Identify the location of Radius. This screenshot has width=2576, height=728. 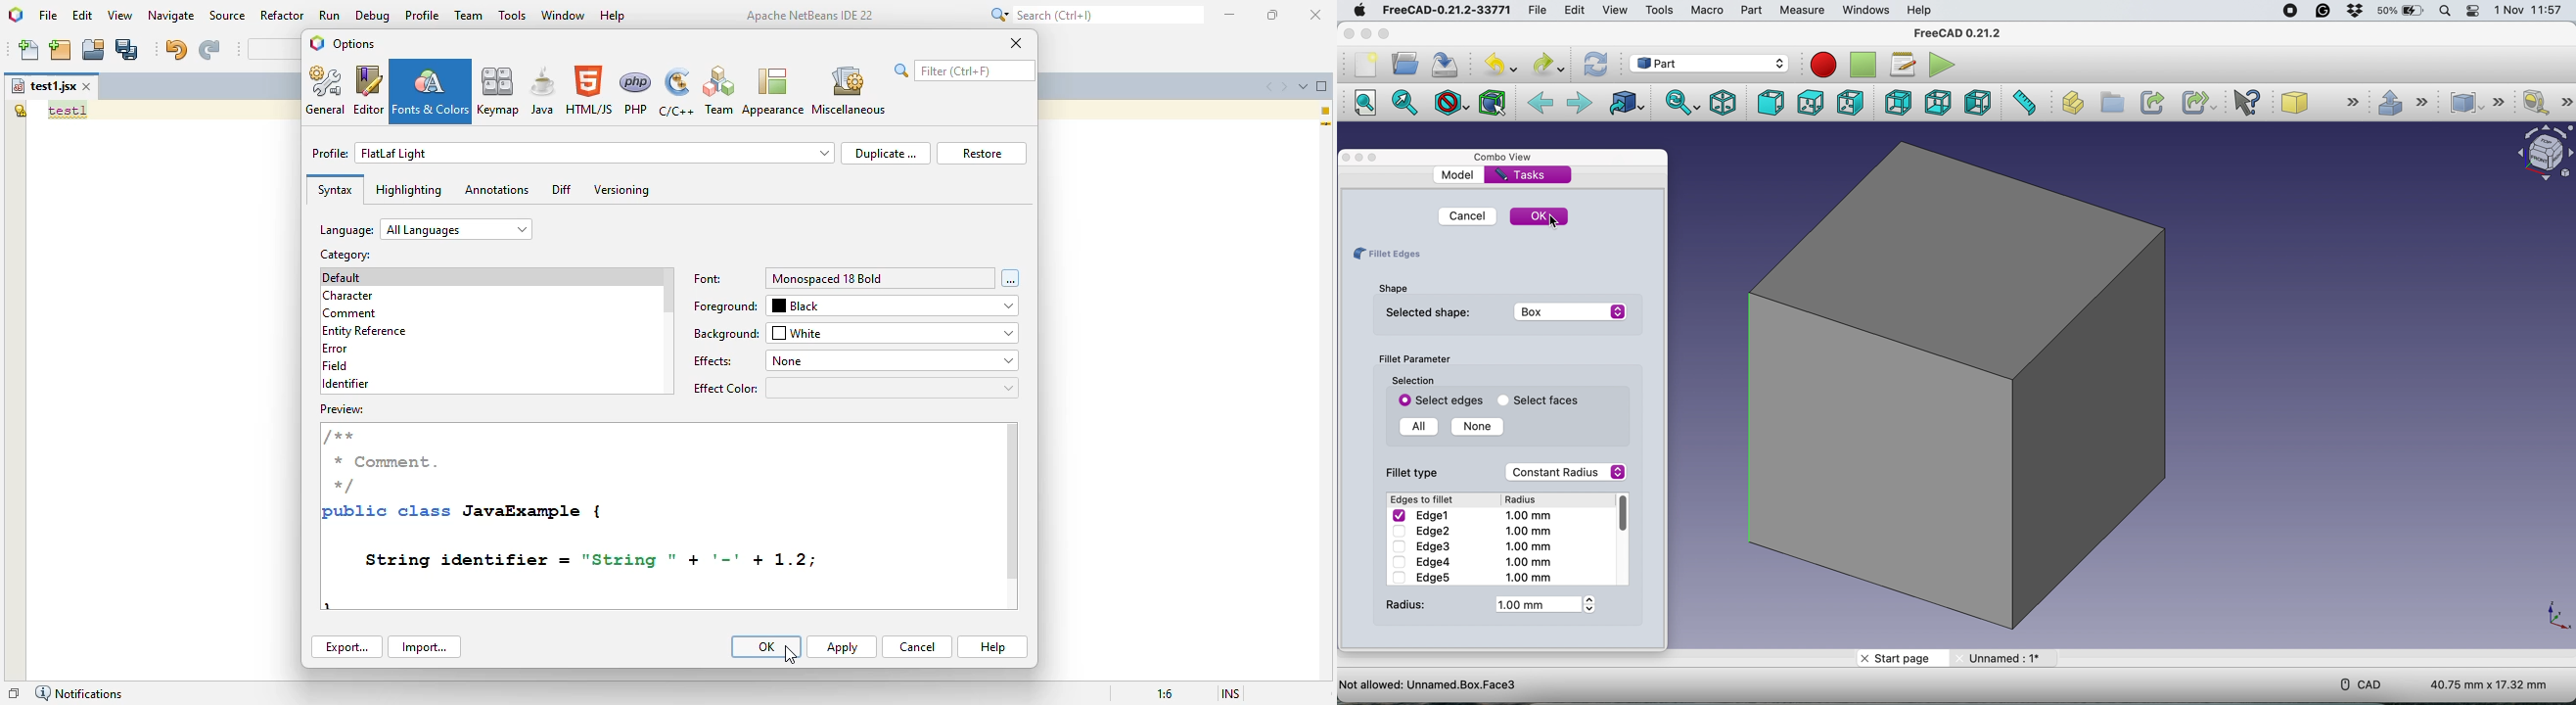
(1488, 605).